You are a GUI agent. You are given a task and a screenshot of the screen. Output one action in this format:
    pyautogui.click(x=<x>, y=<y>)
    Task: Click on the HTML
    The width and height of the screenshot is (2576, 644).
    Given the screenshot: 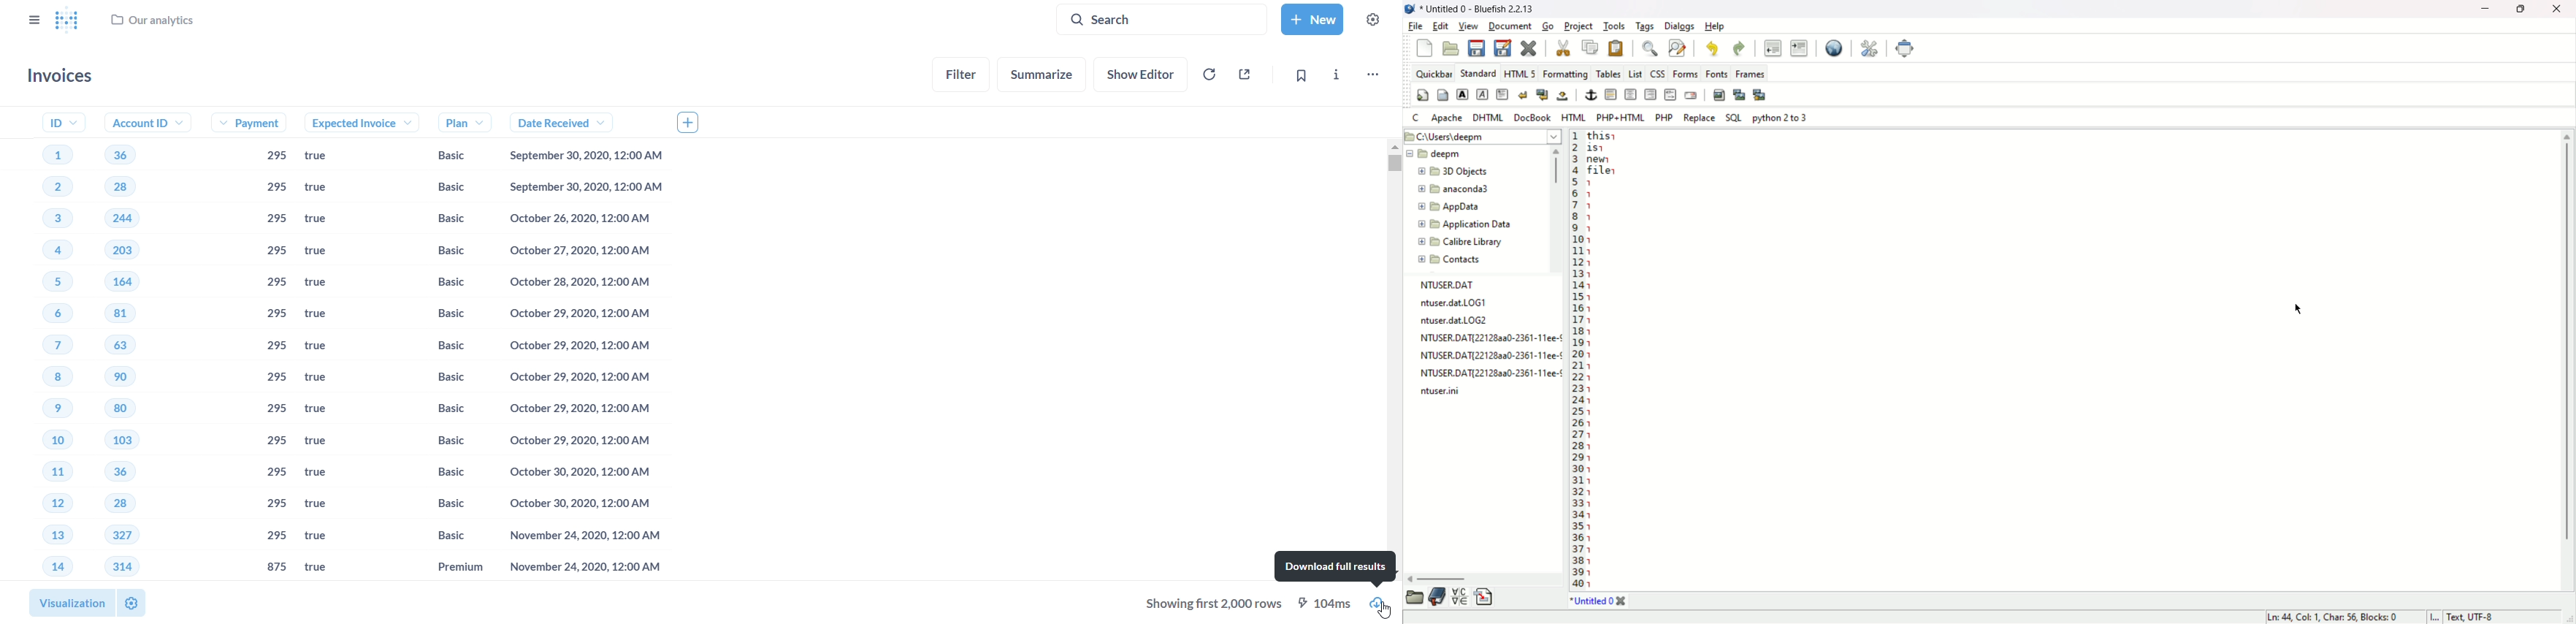 What is the action you would take?
    pyautogui.click(x=1573, y=118)
    